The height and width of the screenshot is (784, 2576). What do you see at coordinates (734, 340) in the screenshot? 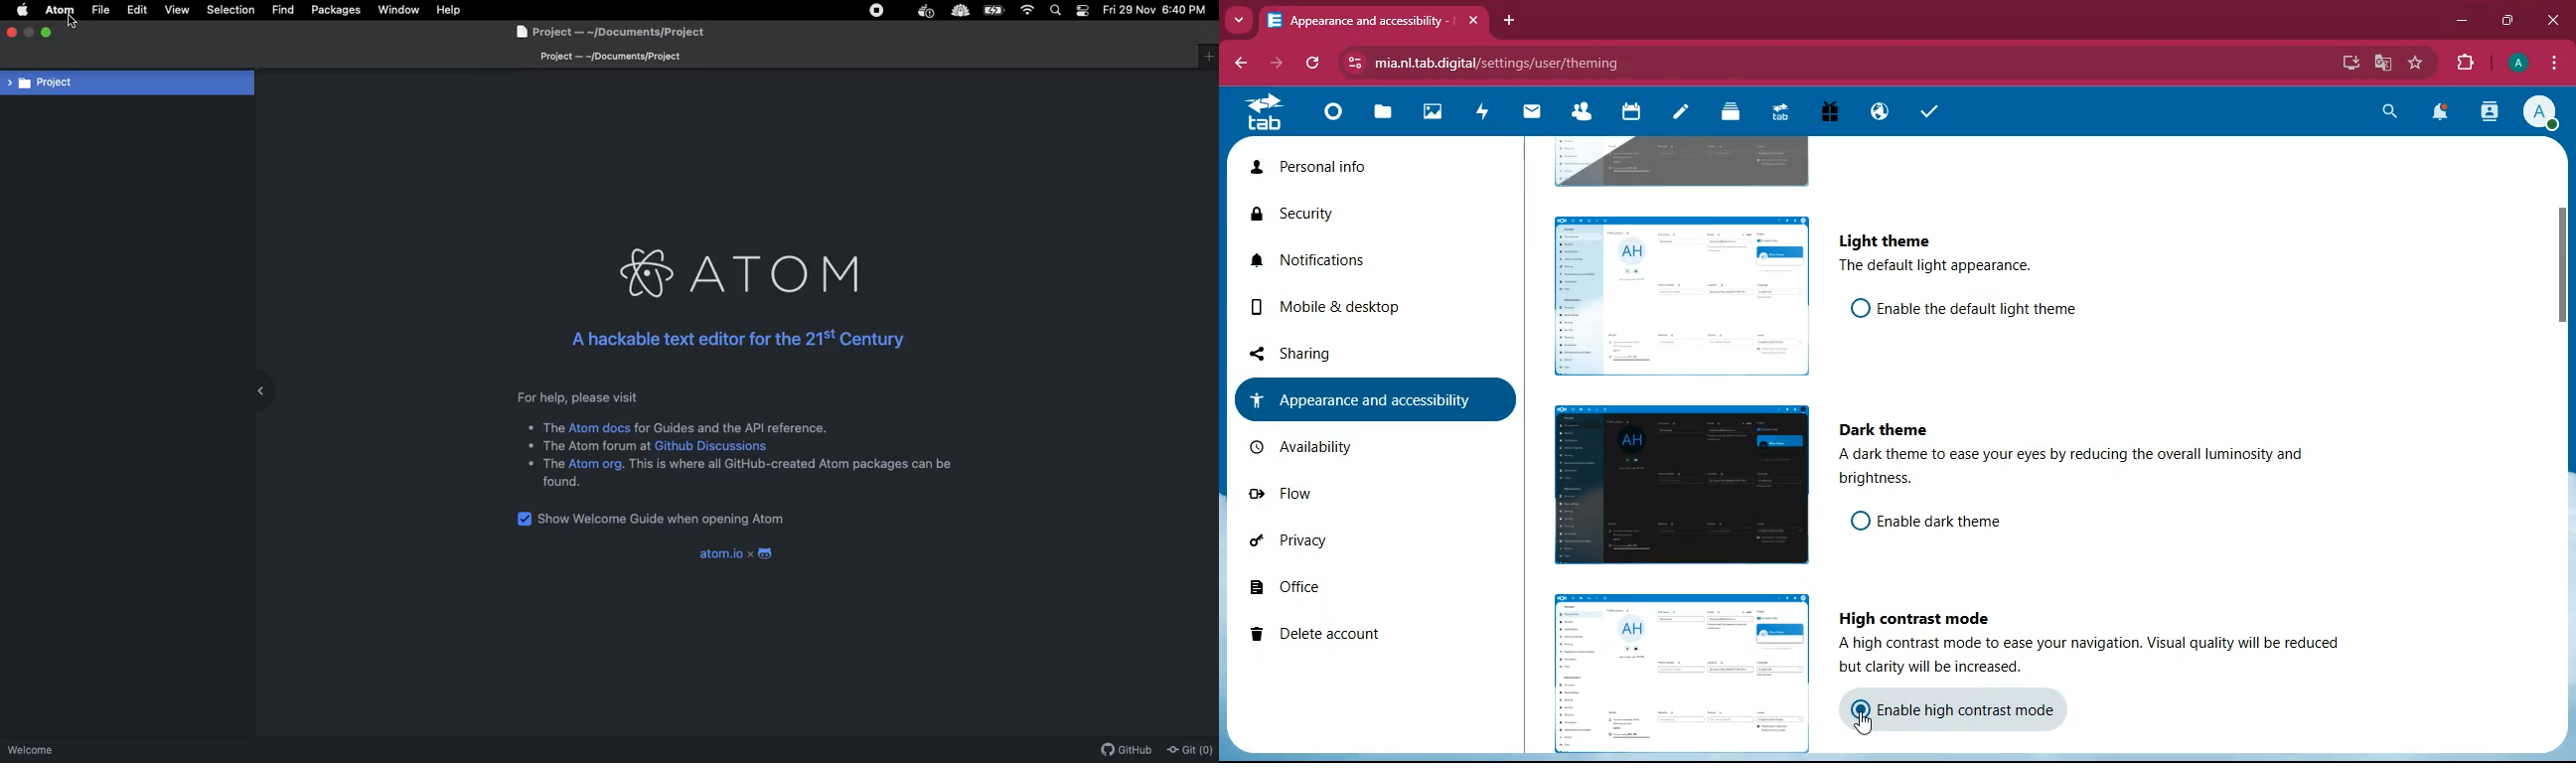
I see `A hackable editor` at bounding box center [734, 340].